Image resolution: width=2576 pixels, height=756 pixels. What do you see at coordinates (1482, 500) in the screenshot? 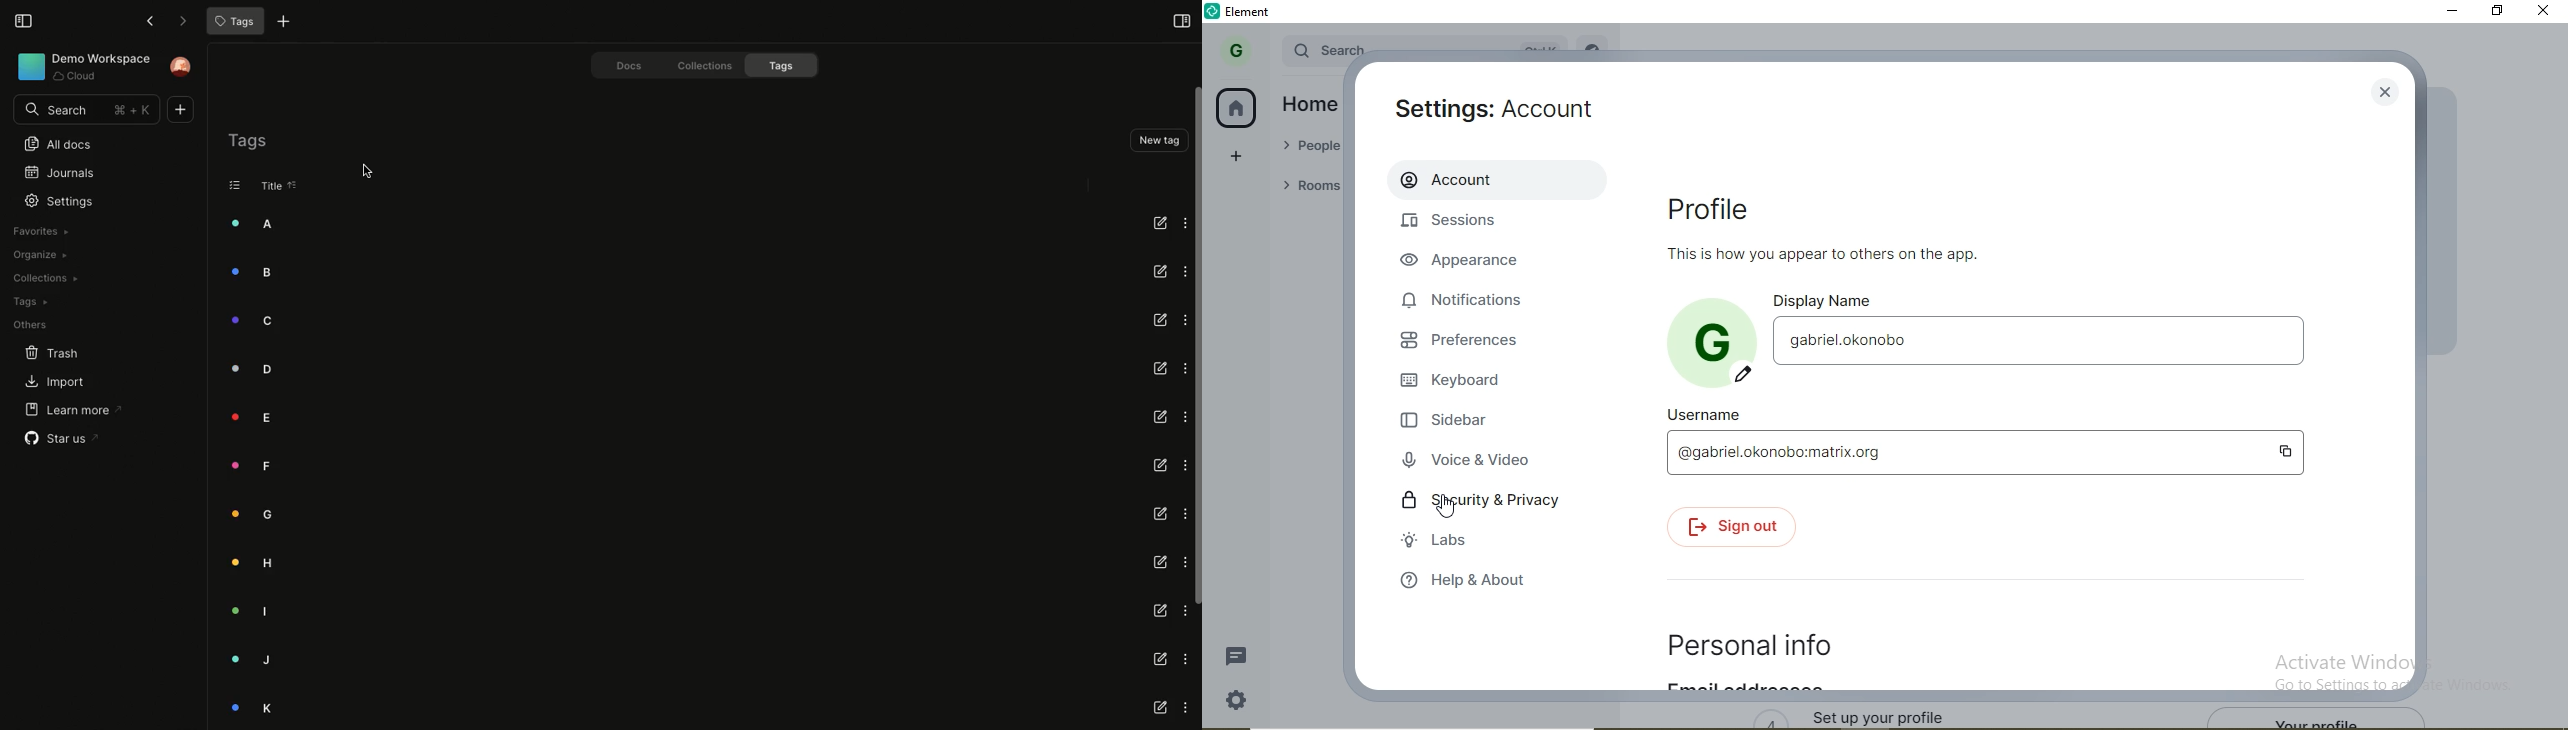
I see `security & privacy` at bounding box center [1482, 500].